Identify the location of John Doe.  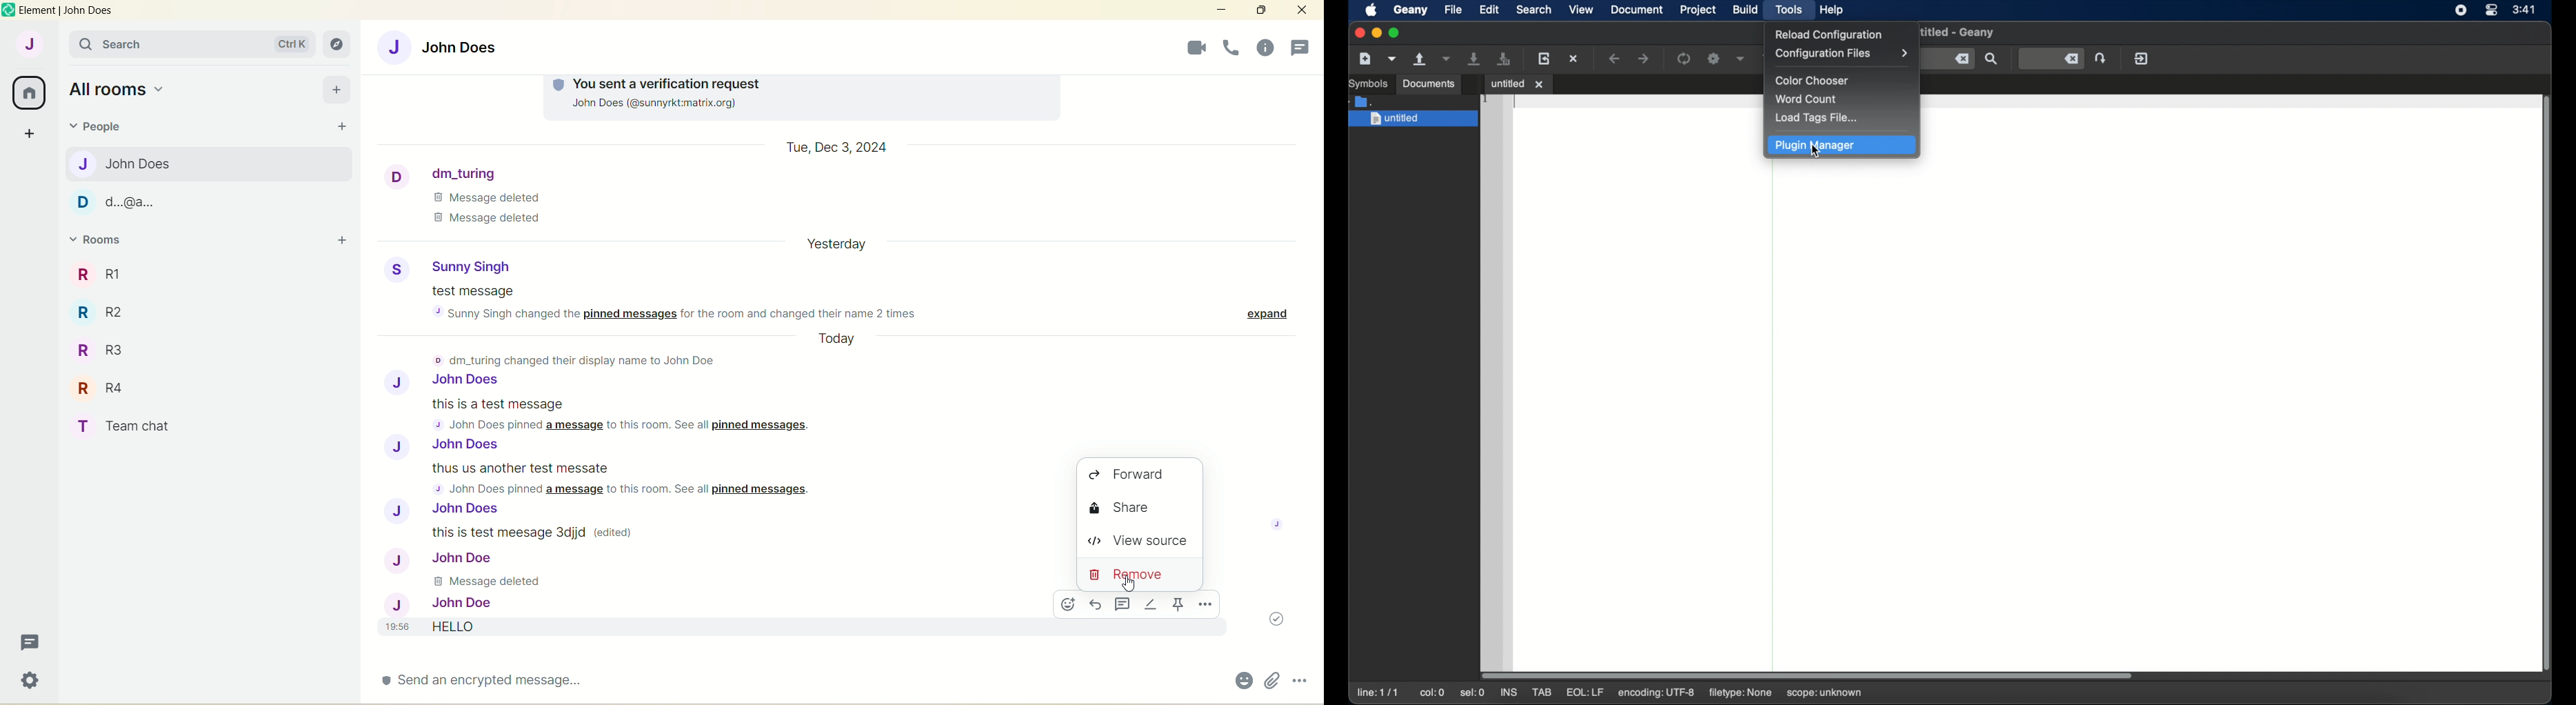
(438, 602).